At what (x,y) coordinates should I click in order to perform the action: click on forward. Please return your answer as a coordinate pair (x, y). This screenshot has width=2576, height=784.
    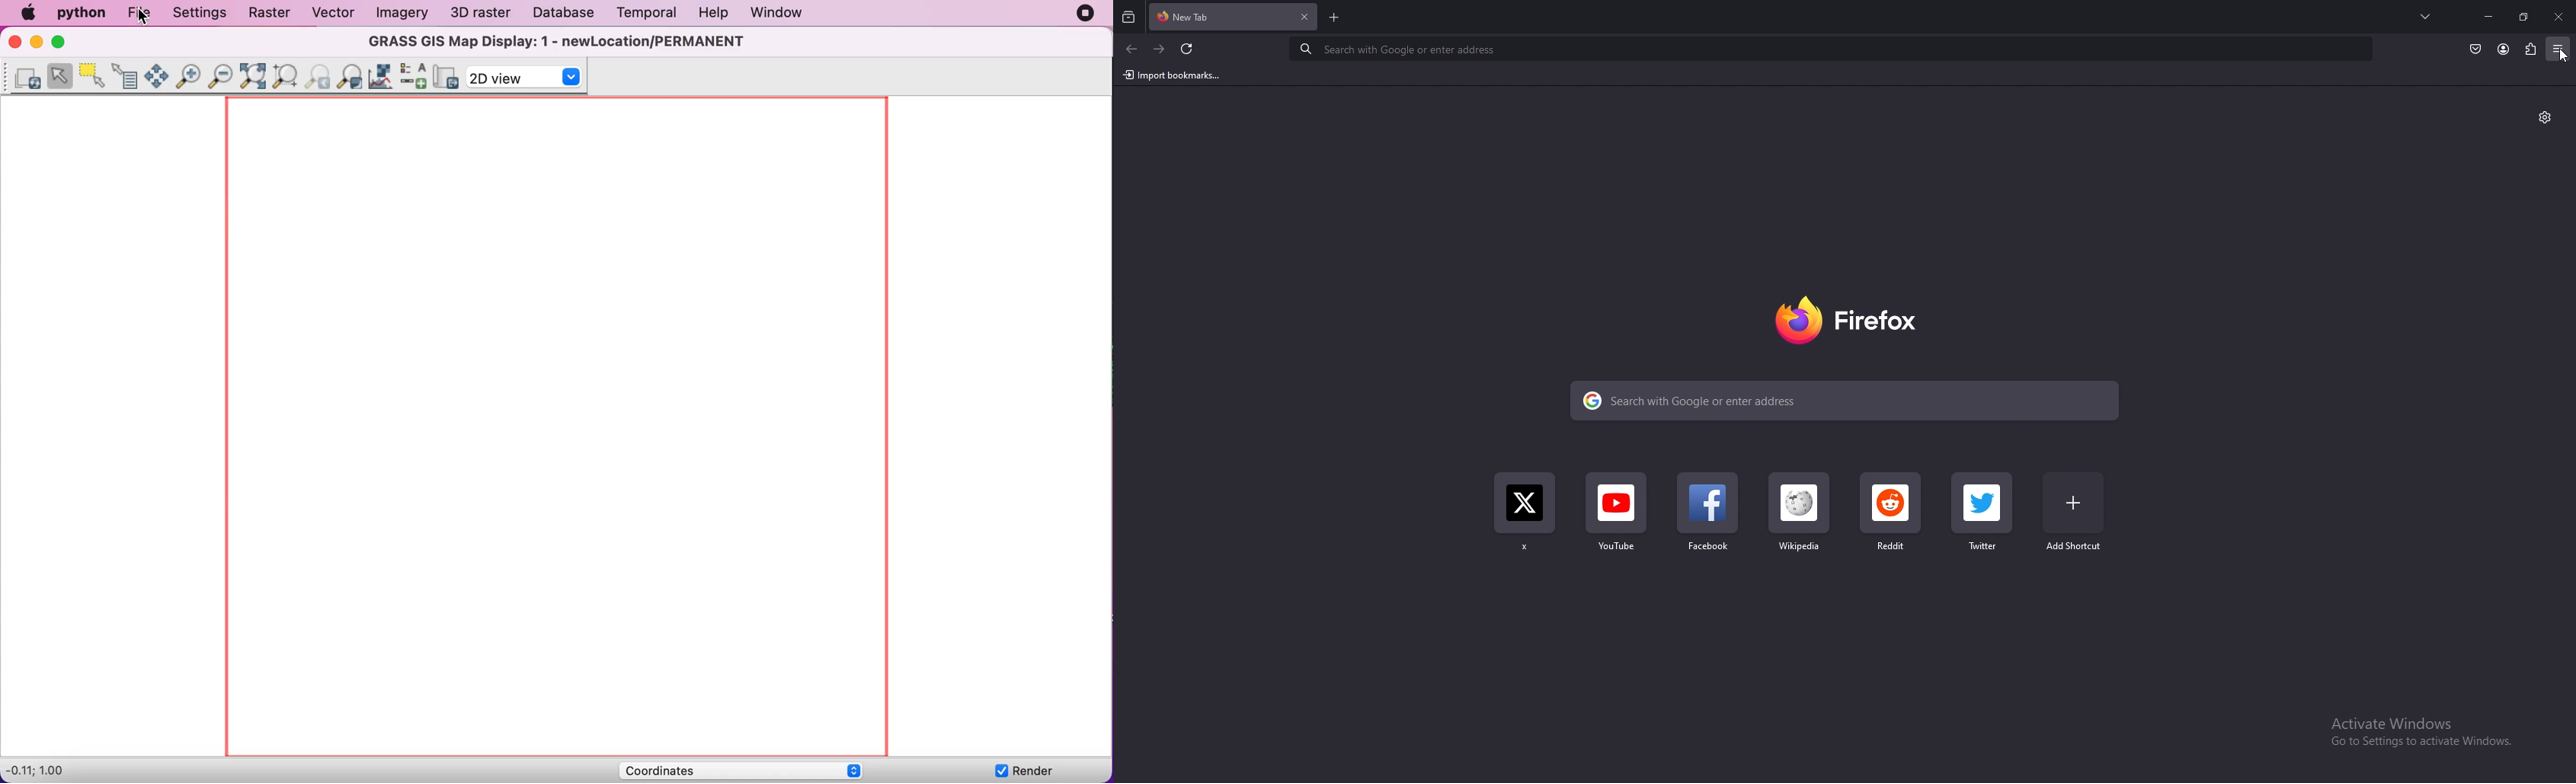
    Looking at the image, I should click on (1160, 50).